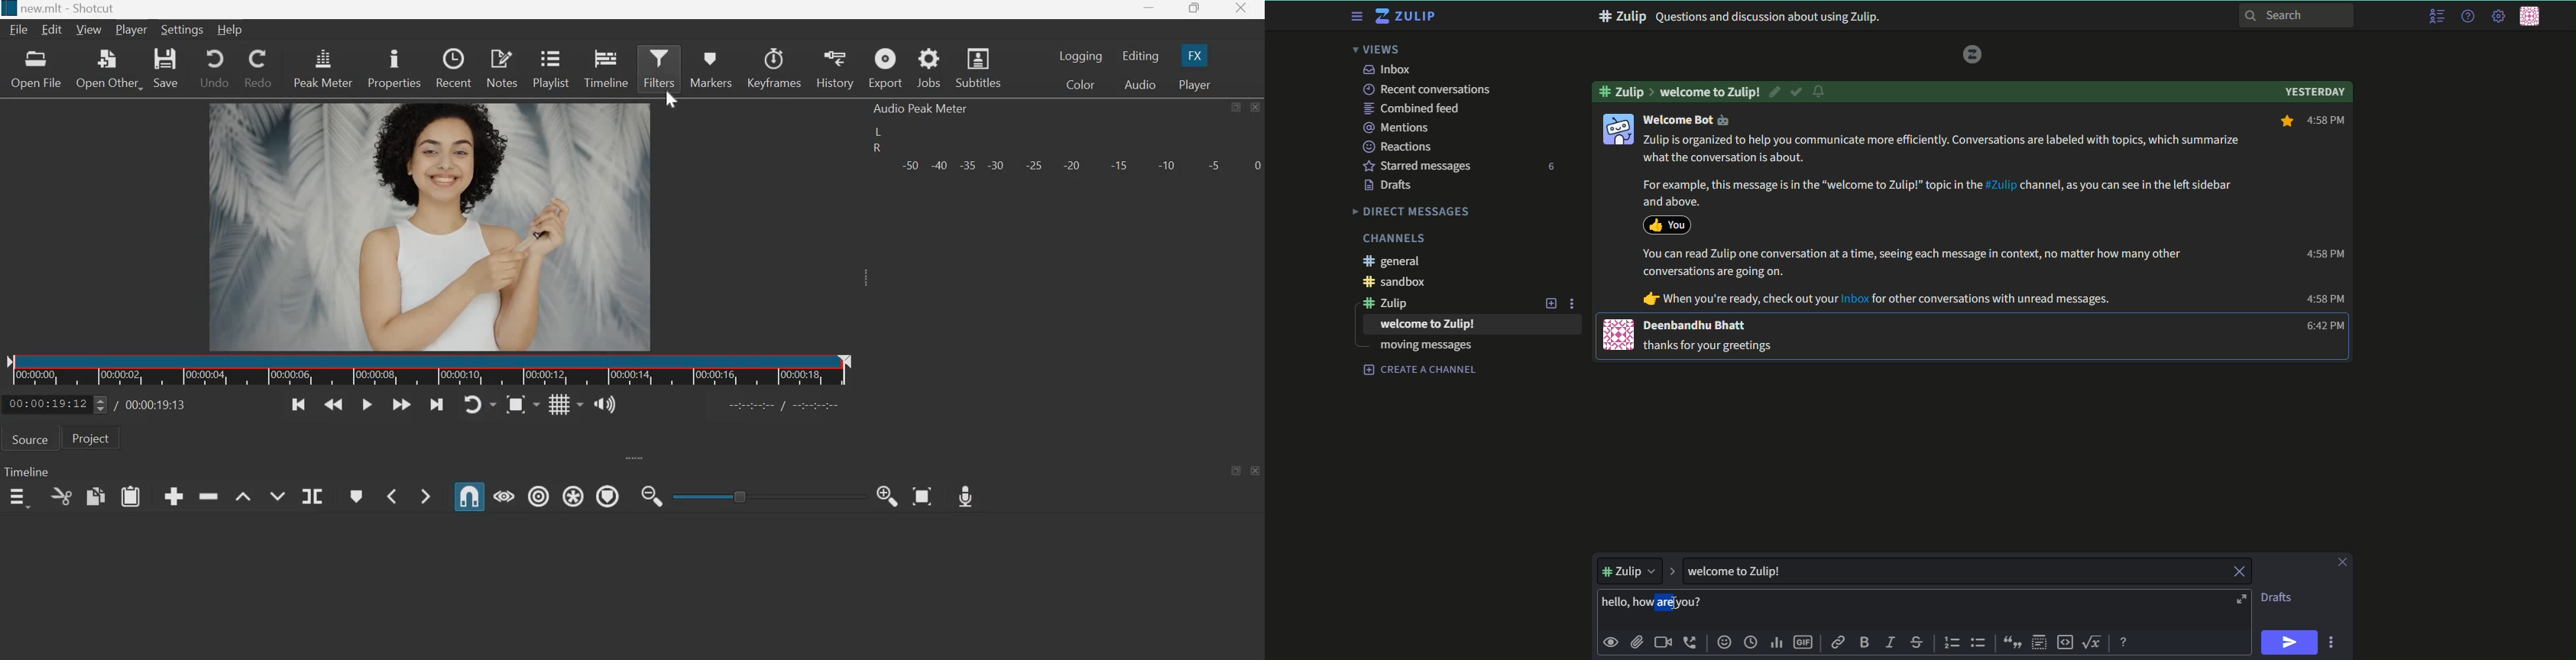 This screenshot has height=672, width=2576. What do you see at coordinates (2237, 572) in the screenshot?
I see `close` at bounding box center [2237, 572].